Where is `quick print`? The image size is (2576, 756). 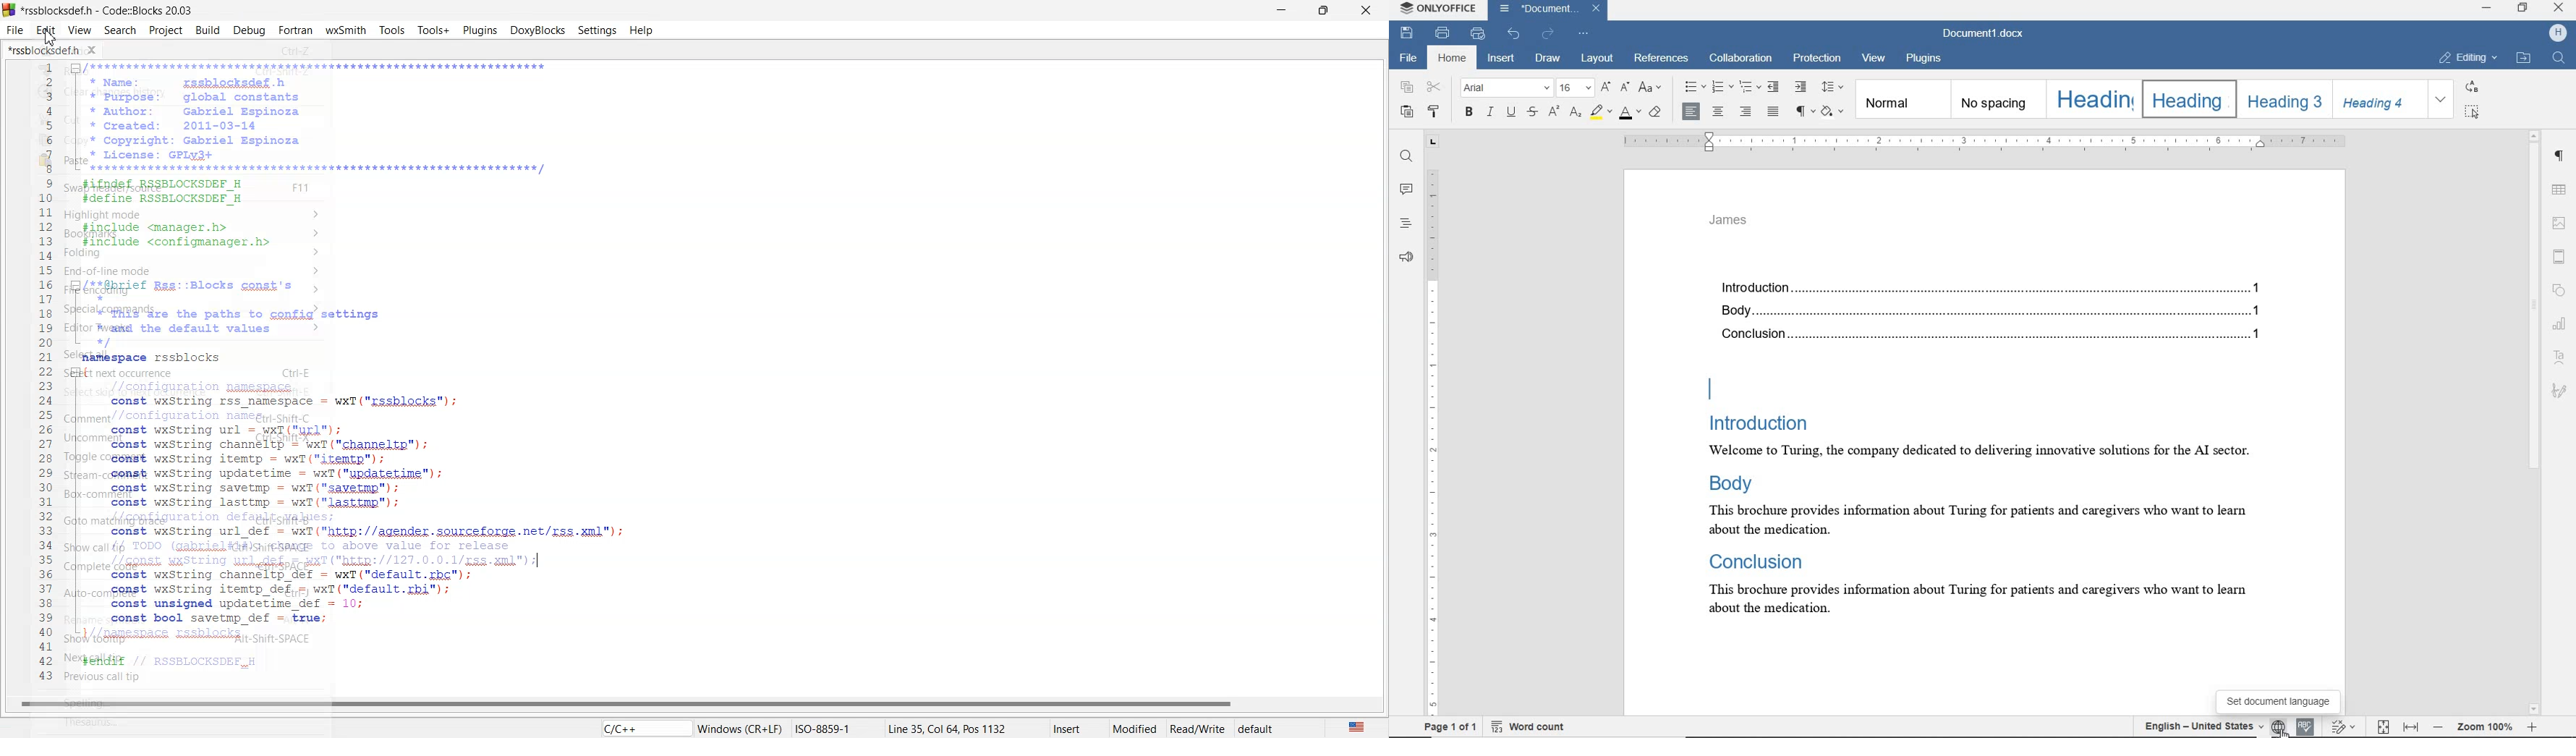
quick print is located at coordinates (1478, 34).